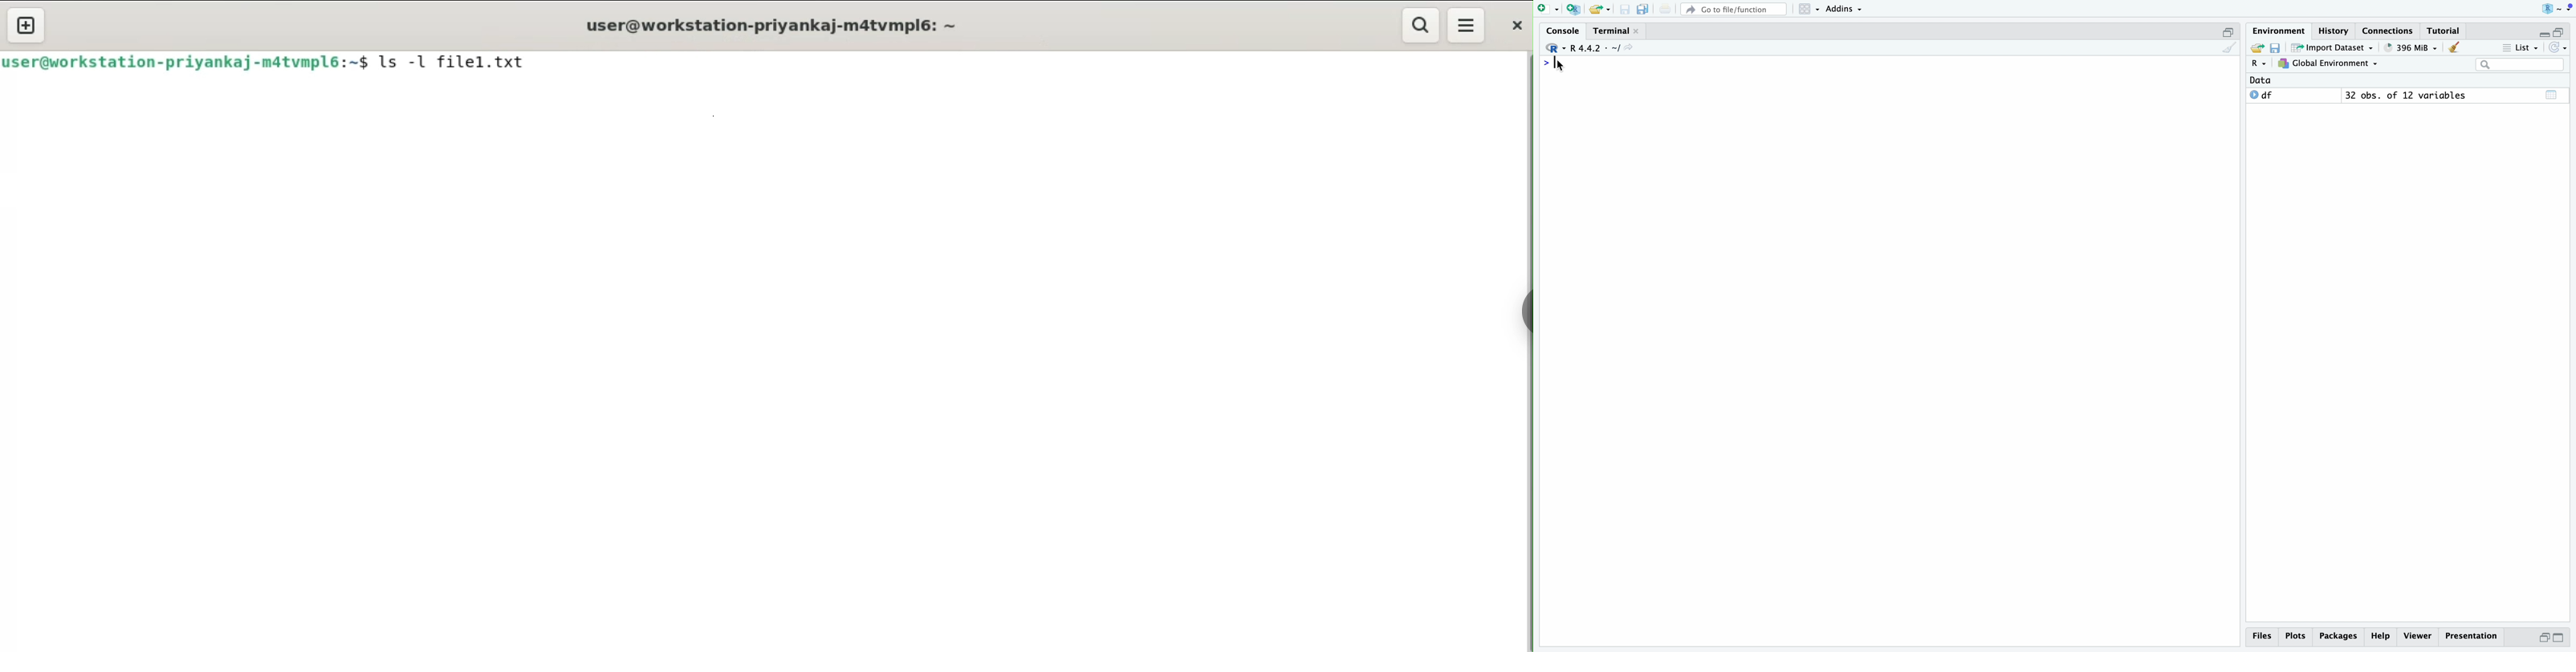  Describe the element at coordinates (2406, 95) in the screenshot. I see `32 obs. of 12 variables` at that location.